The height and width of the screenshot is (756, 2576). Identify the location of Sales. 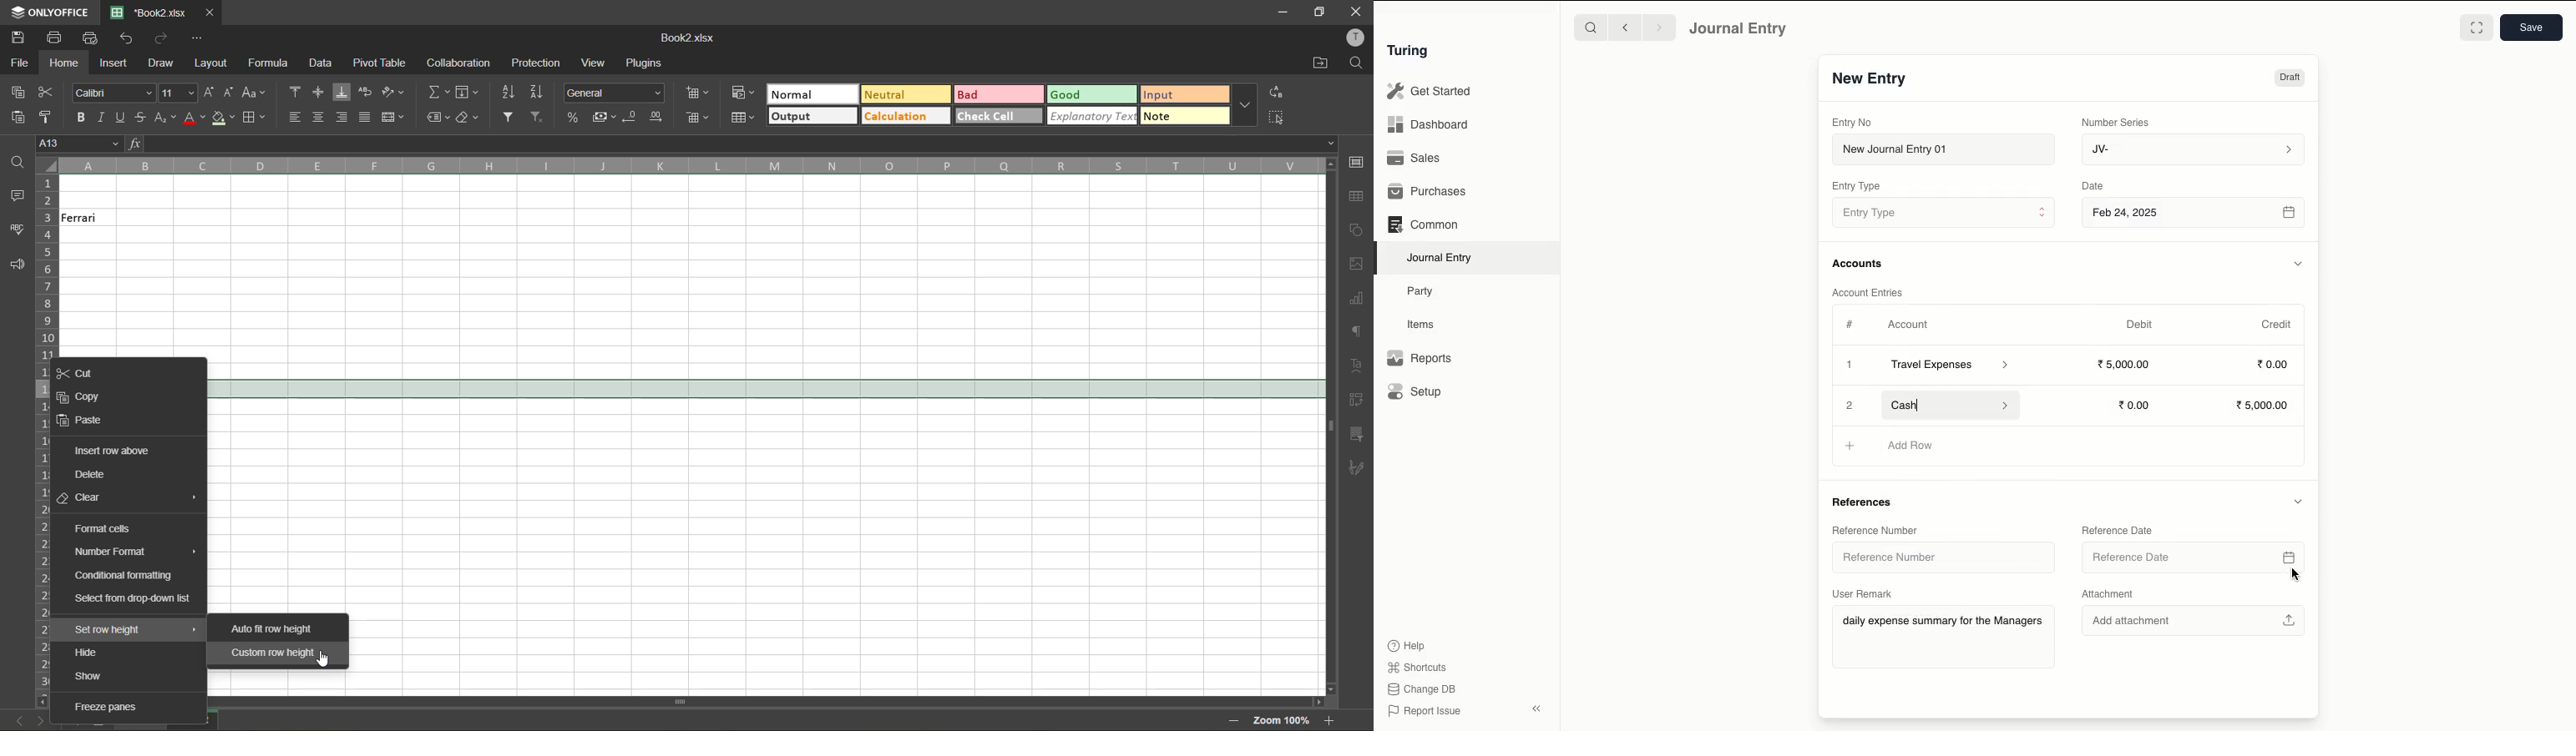
(1416, 158).